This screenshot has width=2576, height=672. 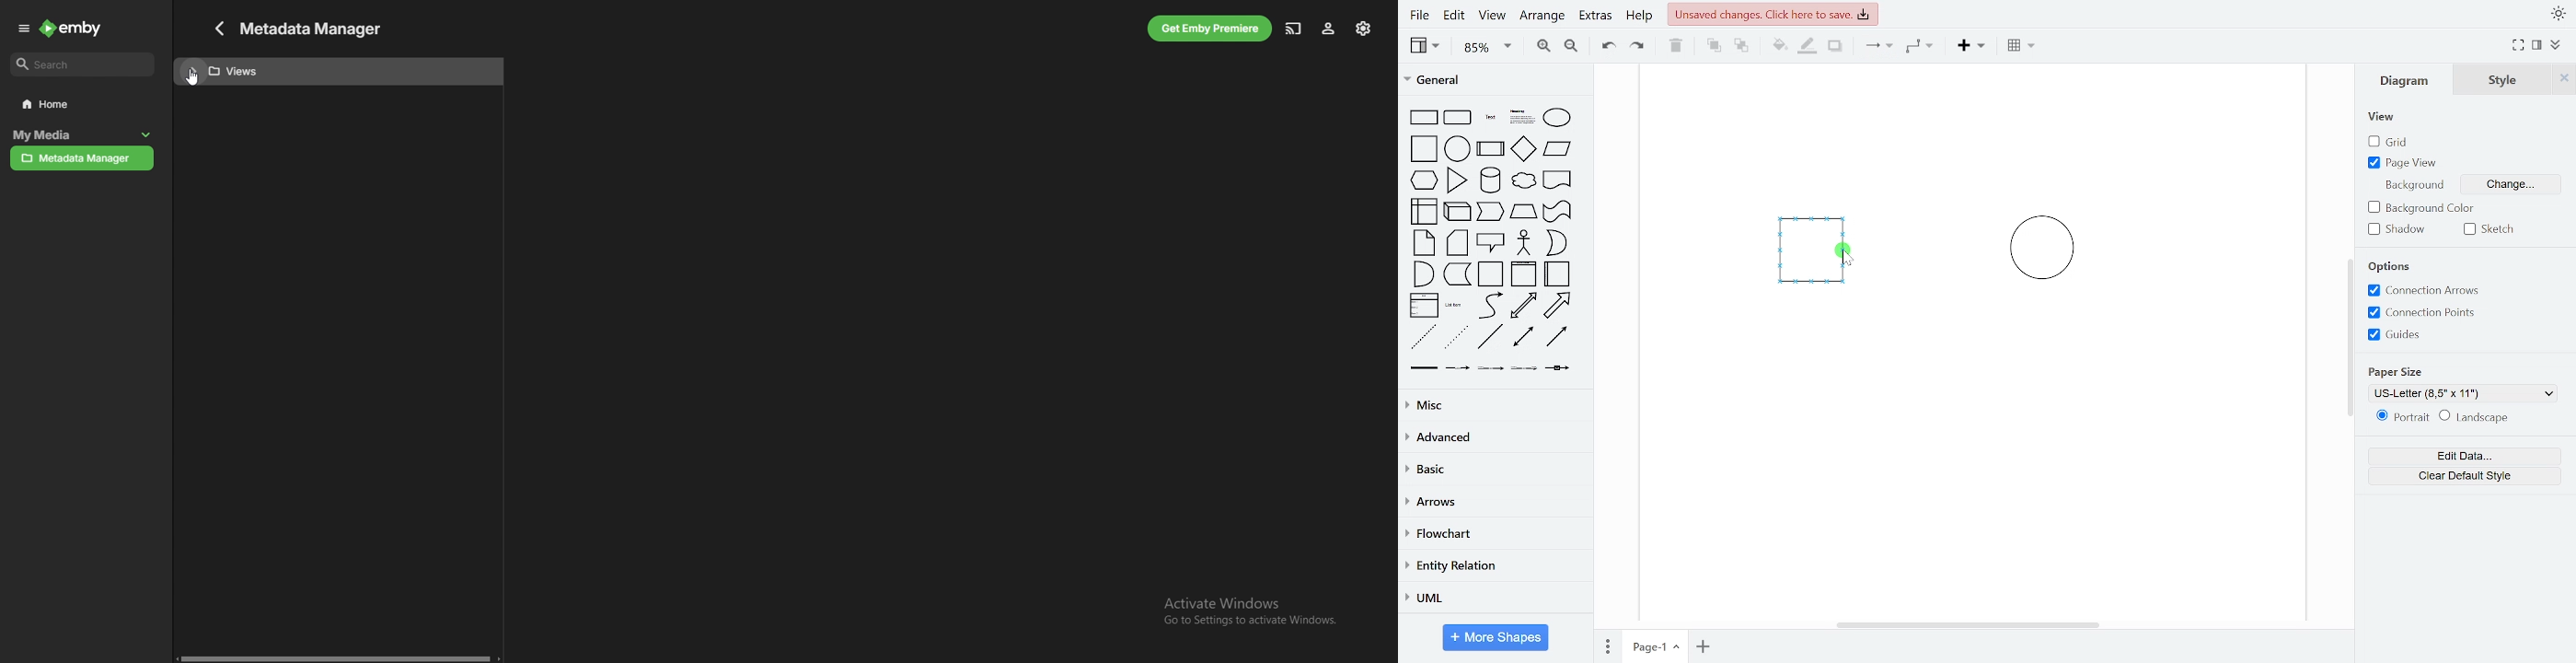 I want to click on view, so click(x=1490, y=17).